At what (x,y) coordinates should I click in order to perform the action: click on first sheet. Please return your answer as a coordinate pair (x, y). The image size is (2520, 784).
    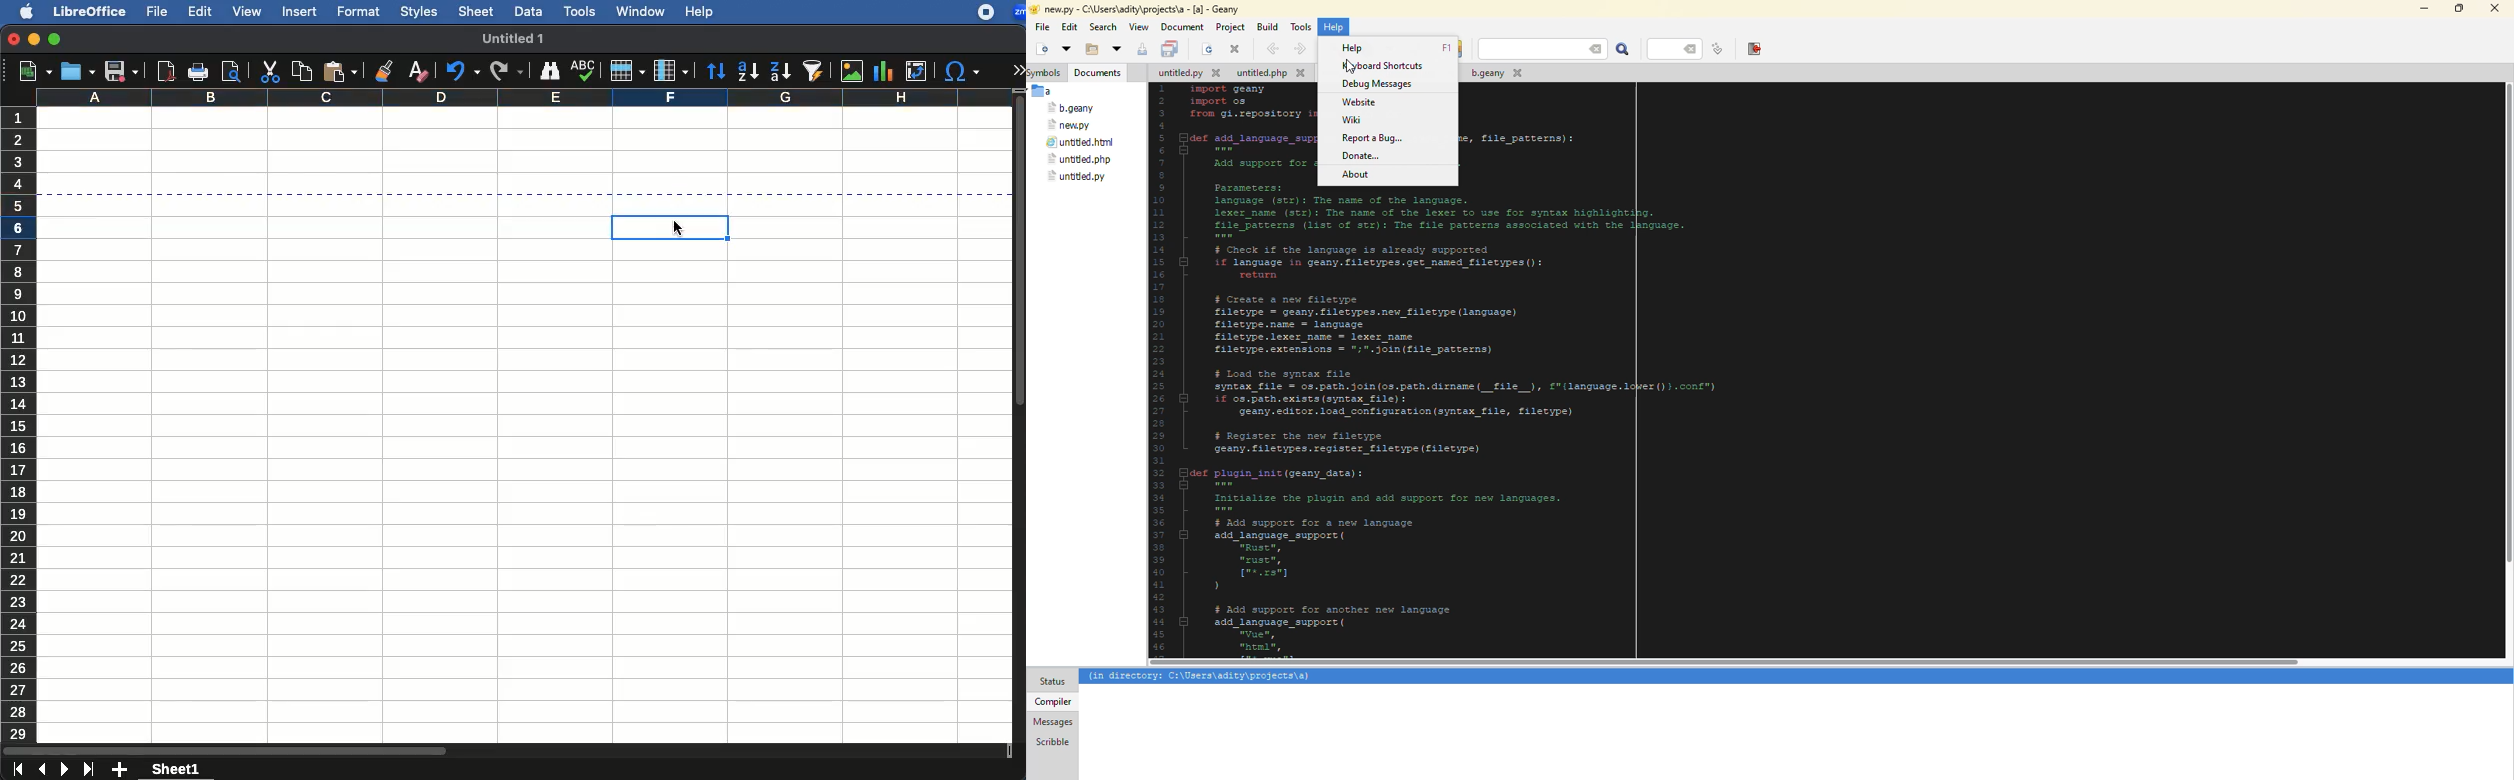
    Looking at the image, I should click on (17, 768).